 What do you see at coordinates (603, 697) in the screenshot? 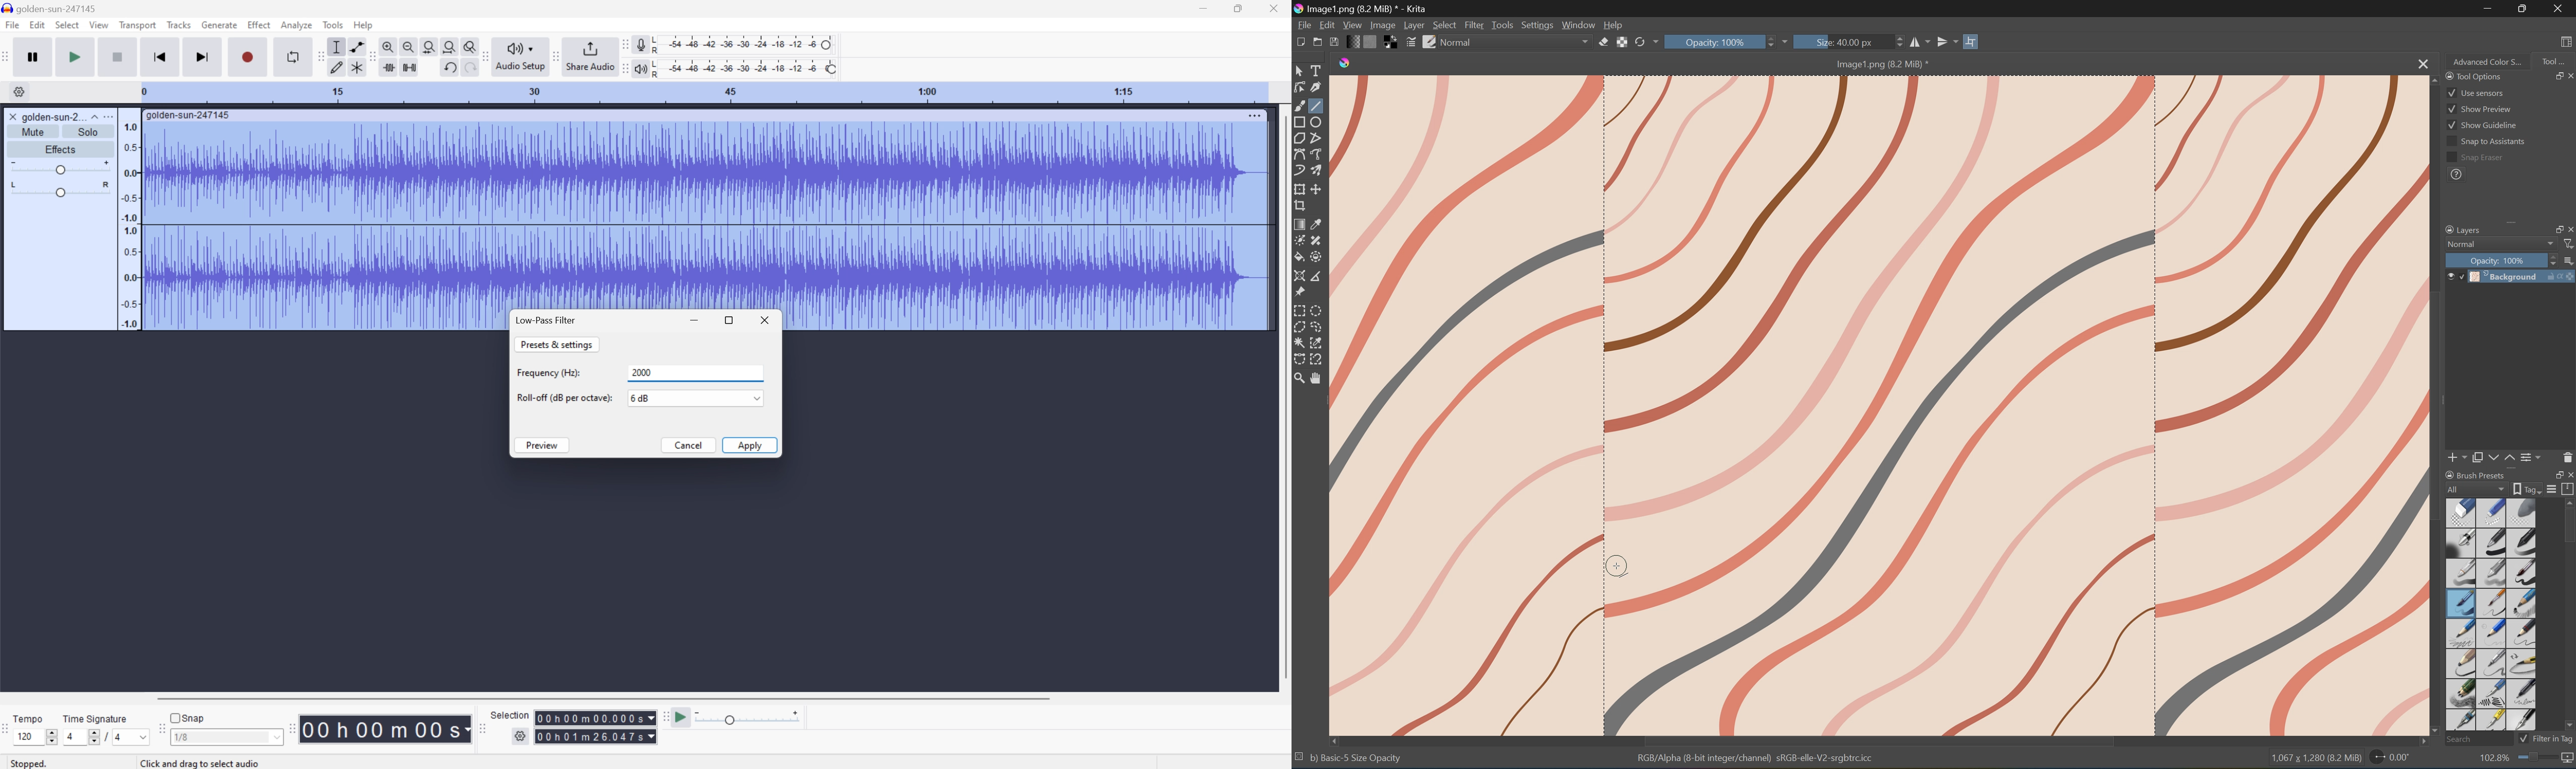
I see `Scroll Bar` at bounding box center [603, 697].